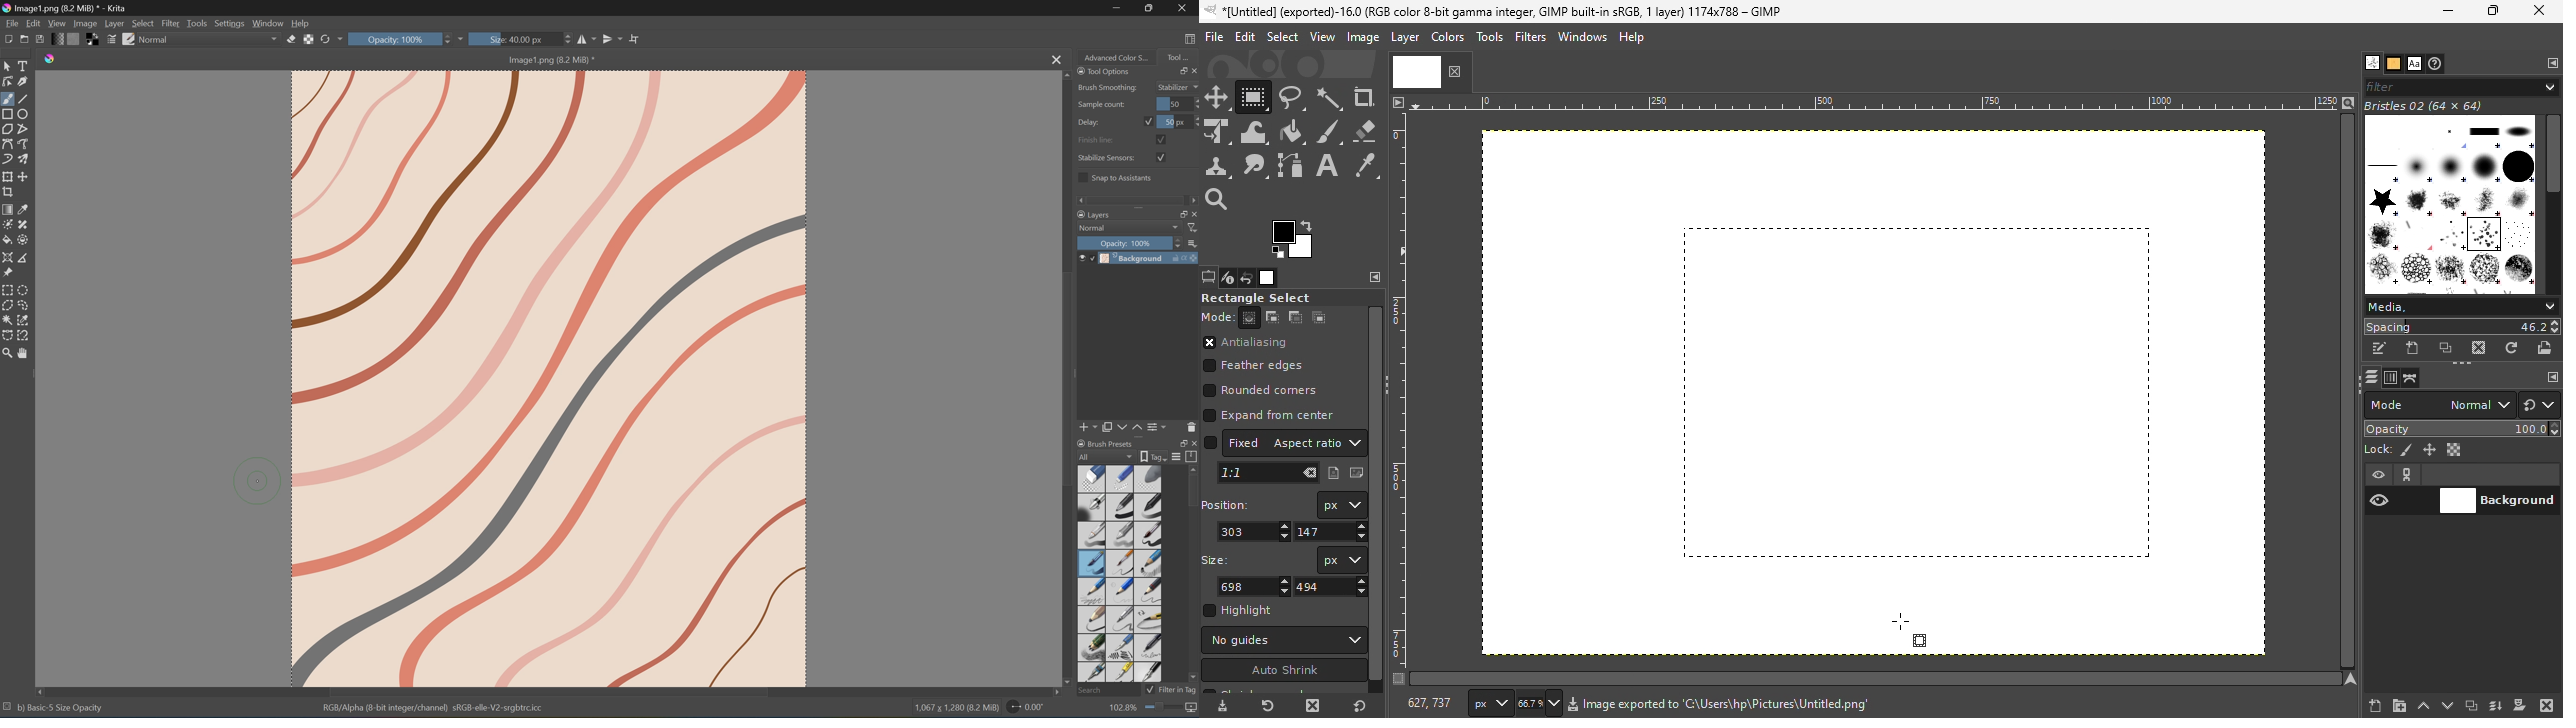  What do you see at coordinates (2398, 705) in the screenshot?
I see `cratee a new layer group` at bounding box center [2398, 705].